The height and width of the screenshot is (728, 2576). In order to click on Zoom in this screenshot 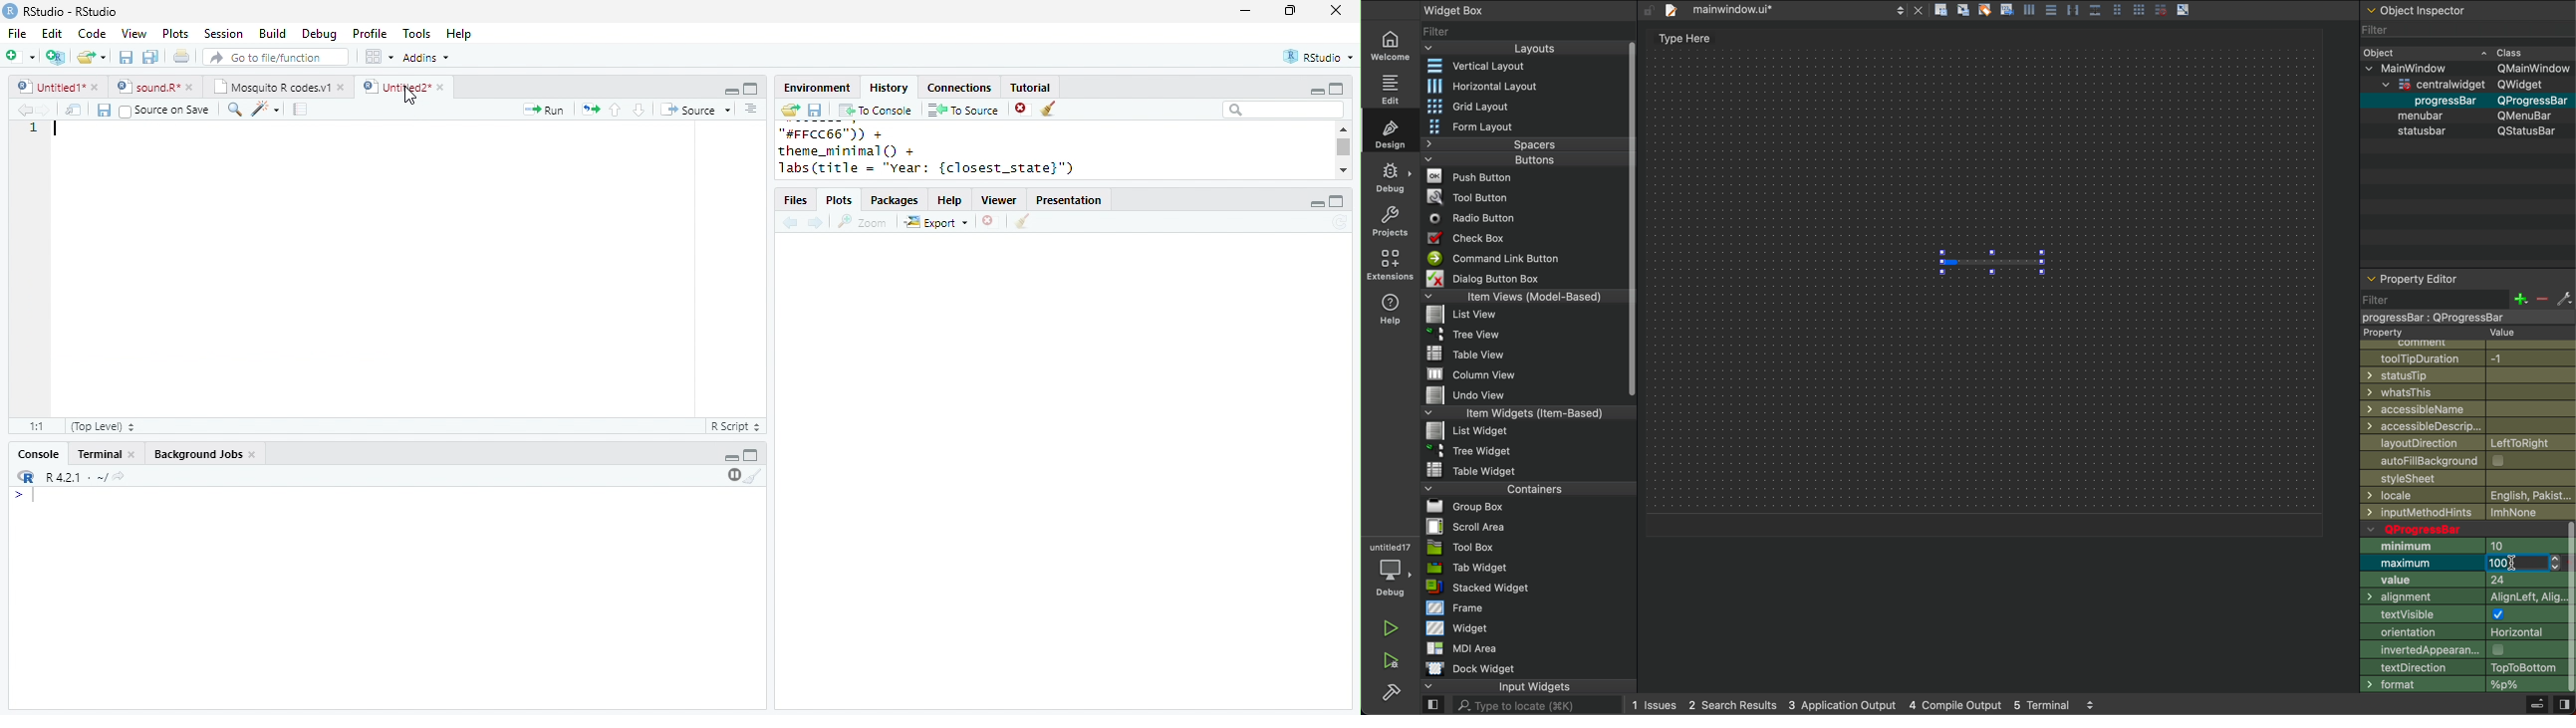, I will do `click(863, 222)`.